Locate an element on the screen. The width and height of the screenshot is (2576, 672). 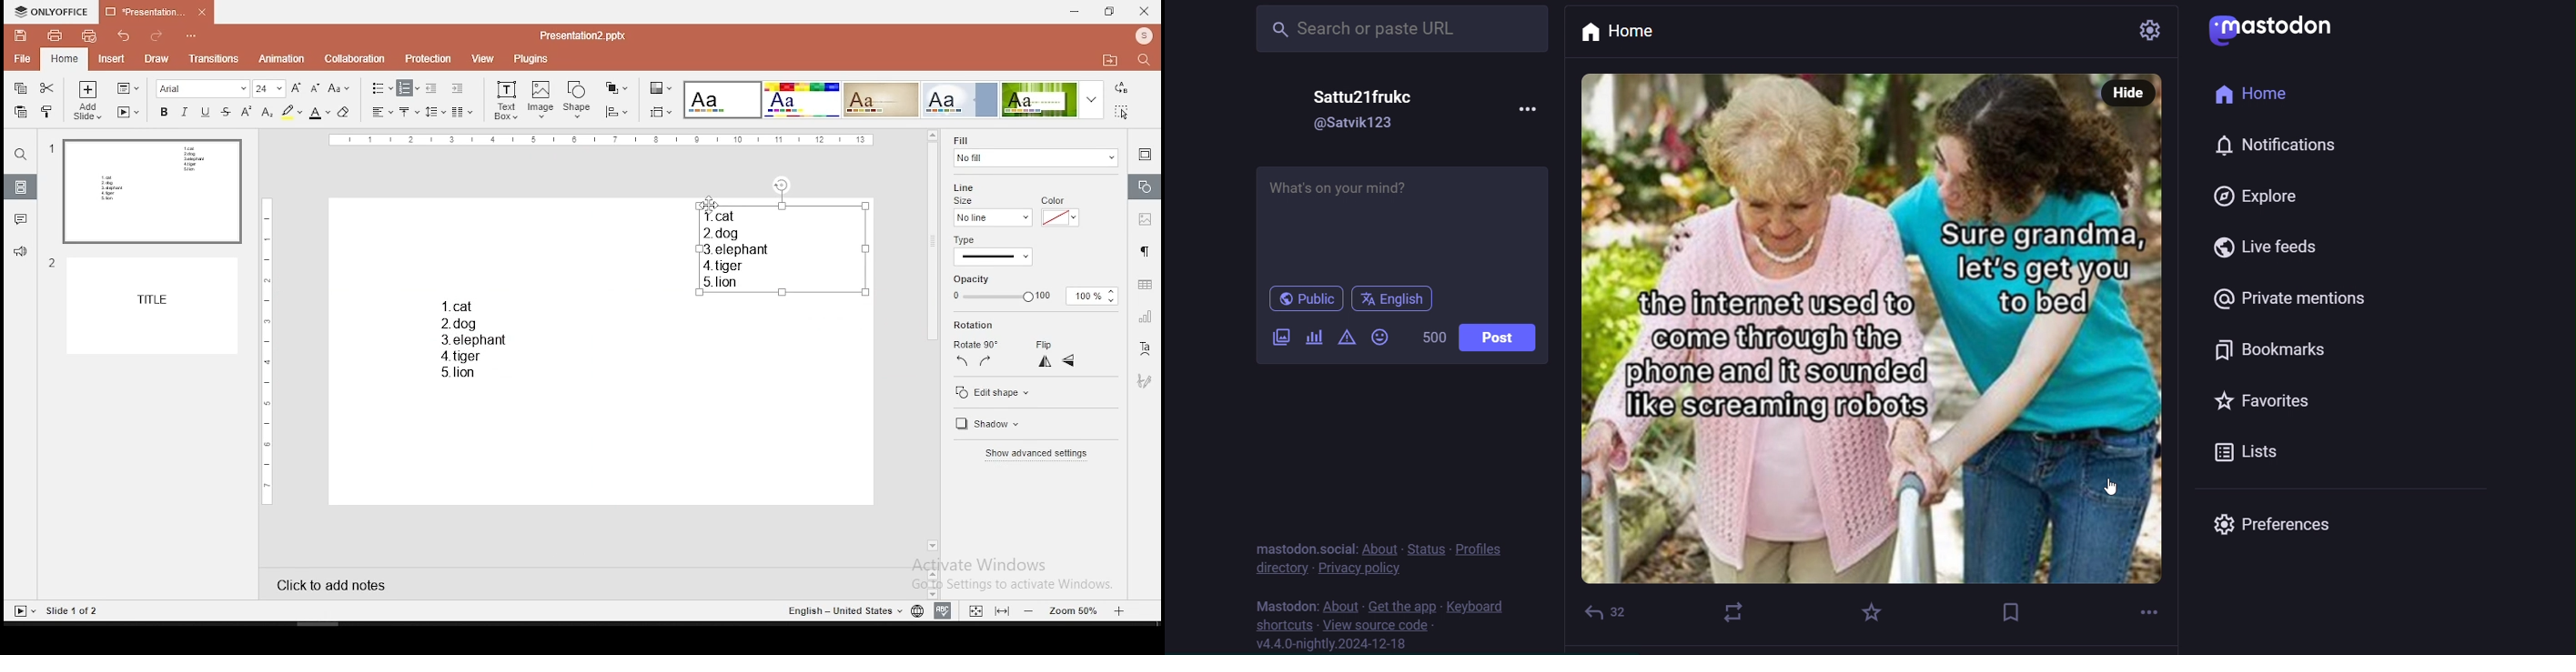
line color is located at coordinates (1059, 212).